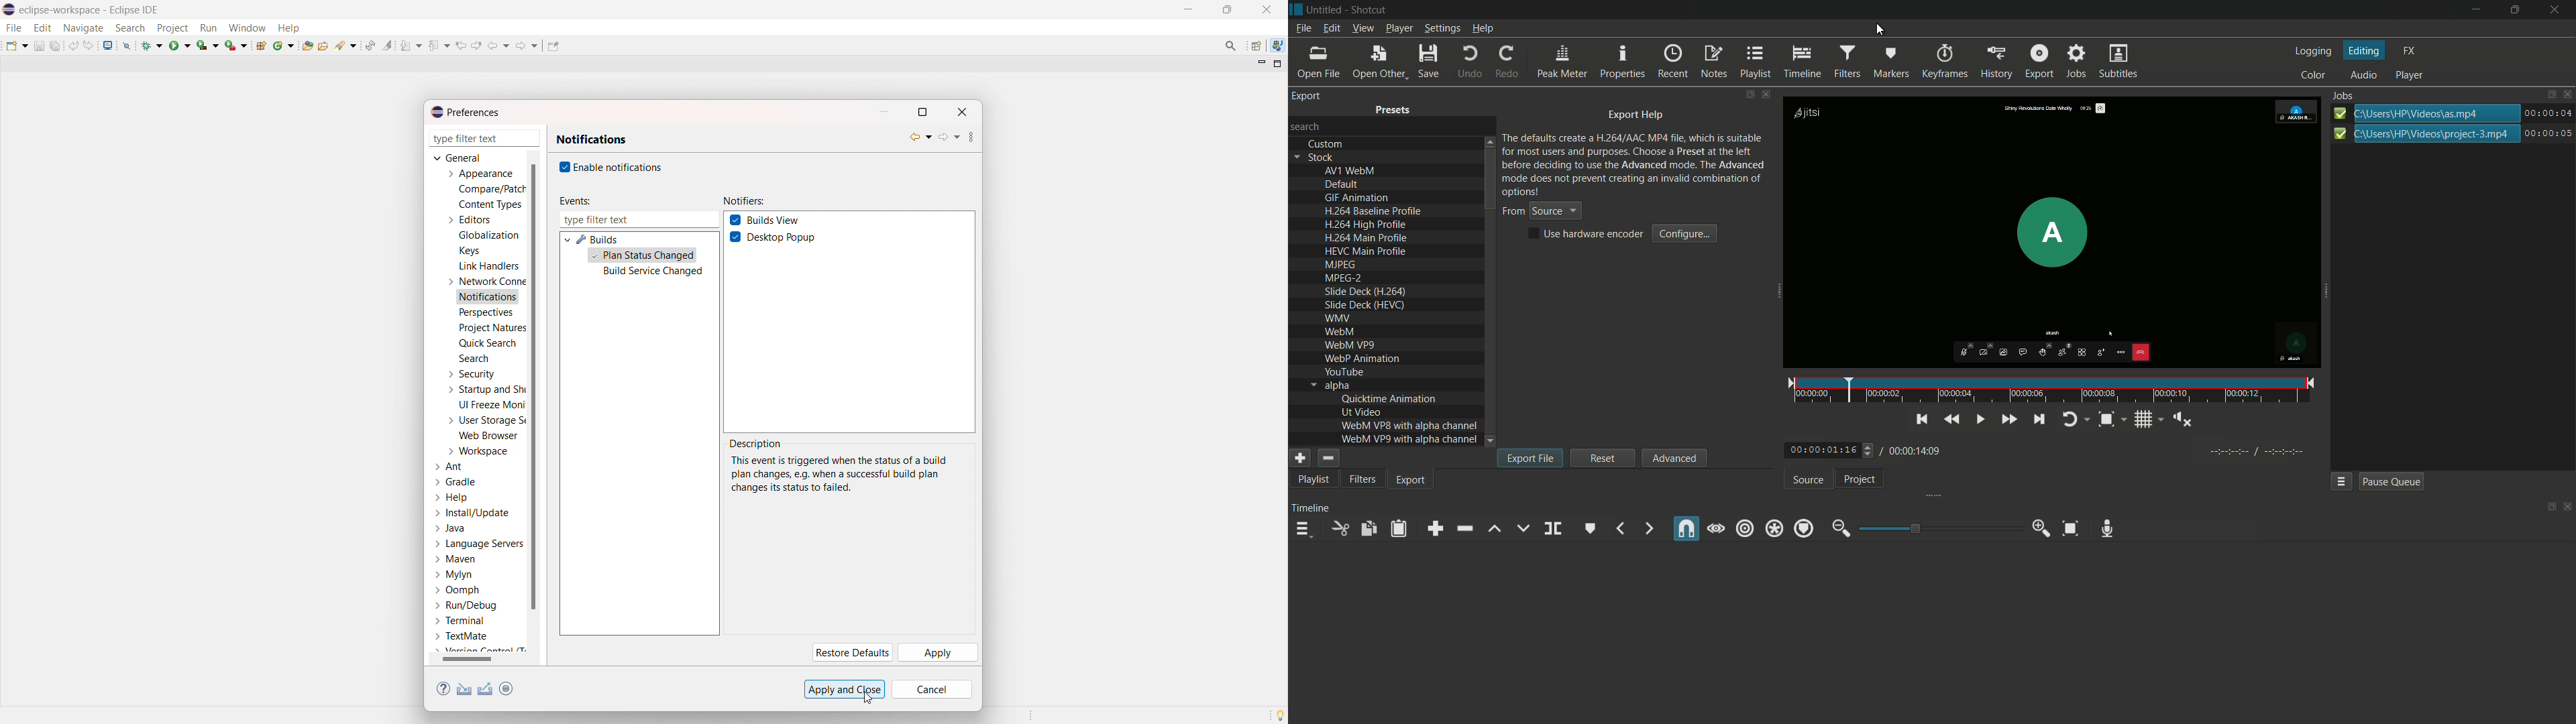 This screenshot has width=2576, height=728. Describe the element at coordinates (2364, 51) in the screenshot. I see `editing` at that location.